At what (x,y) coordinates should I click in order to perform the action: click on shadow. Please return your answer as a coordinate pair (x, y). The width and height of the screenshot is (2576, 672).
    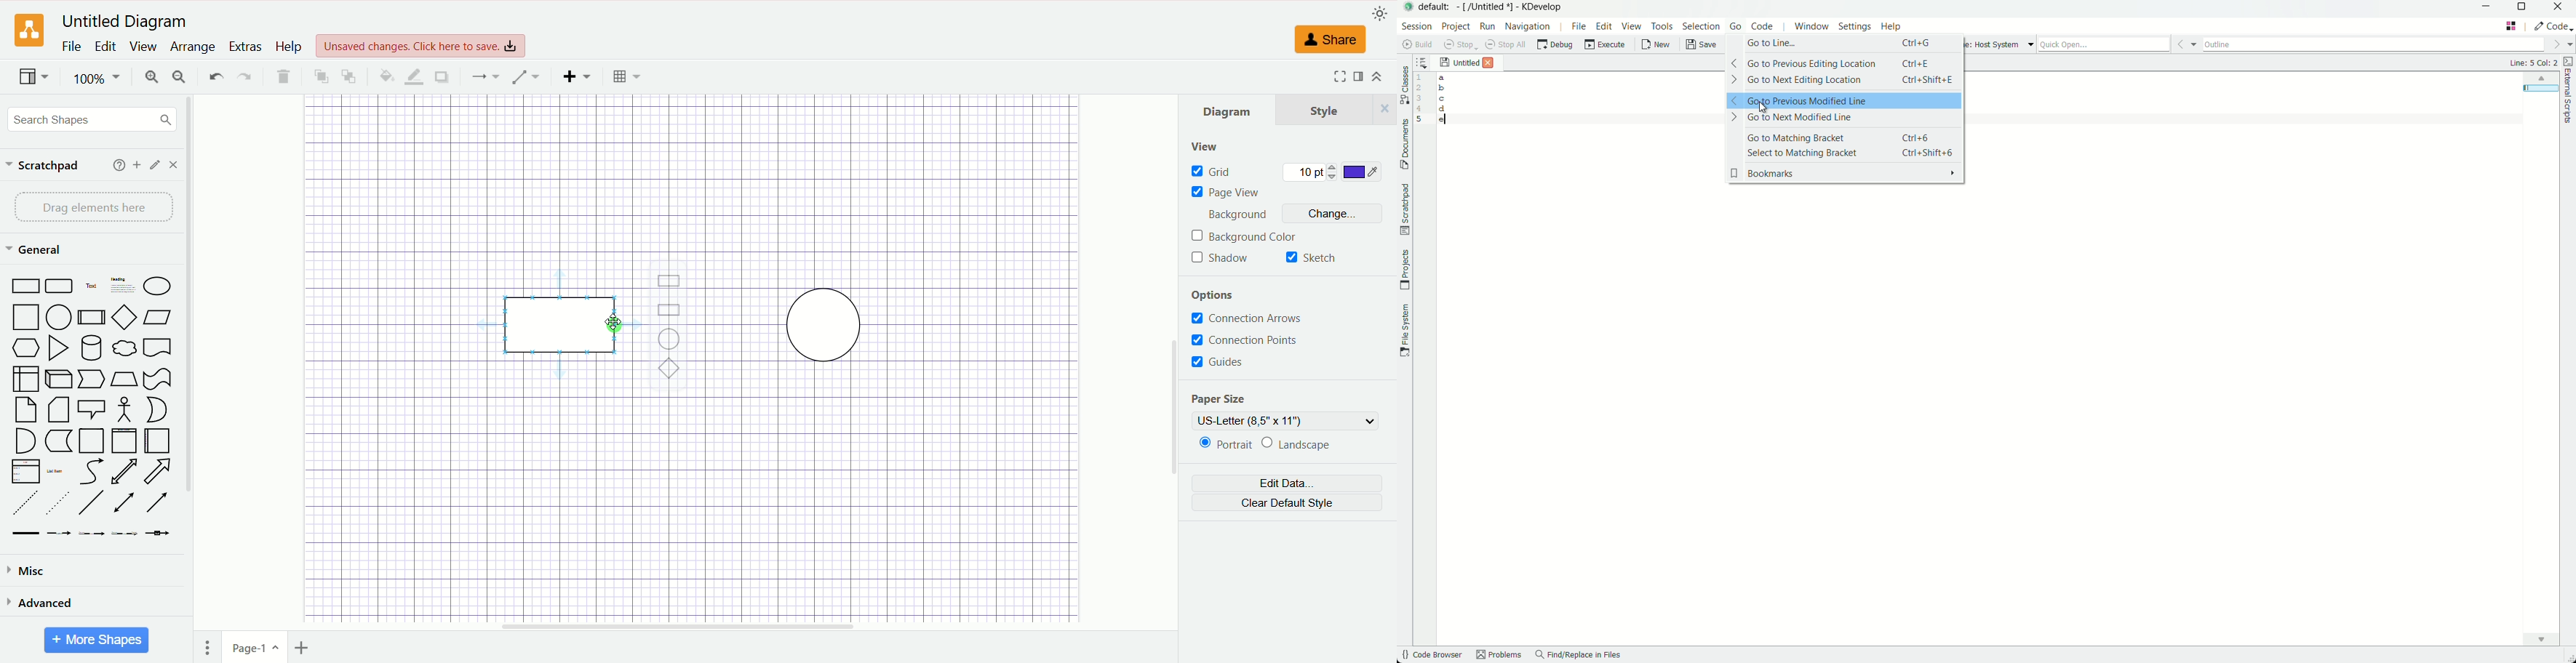
    Looking at the image, I should click on (442, 77).